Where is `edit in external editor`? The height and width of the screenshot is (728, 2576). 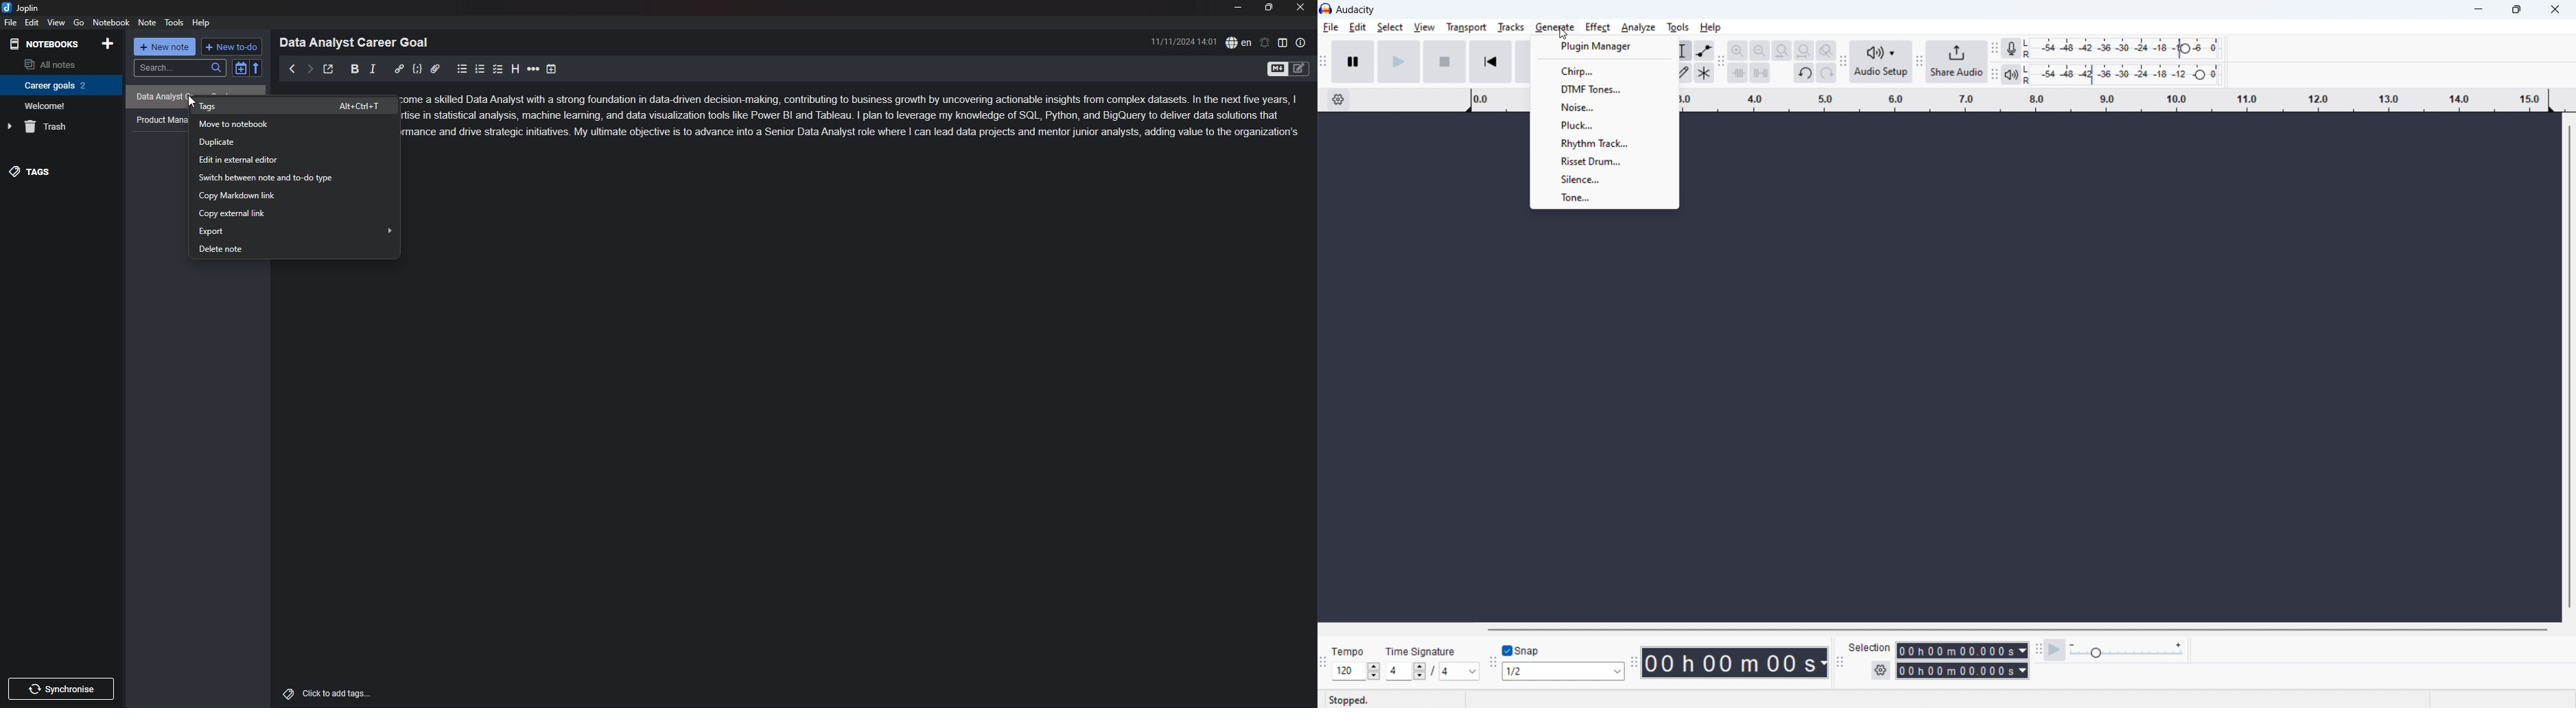
edit in external editor is located at coordinates (294, 160).